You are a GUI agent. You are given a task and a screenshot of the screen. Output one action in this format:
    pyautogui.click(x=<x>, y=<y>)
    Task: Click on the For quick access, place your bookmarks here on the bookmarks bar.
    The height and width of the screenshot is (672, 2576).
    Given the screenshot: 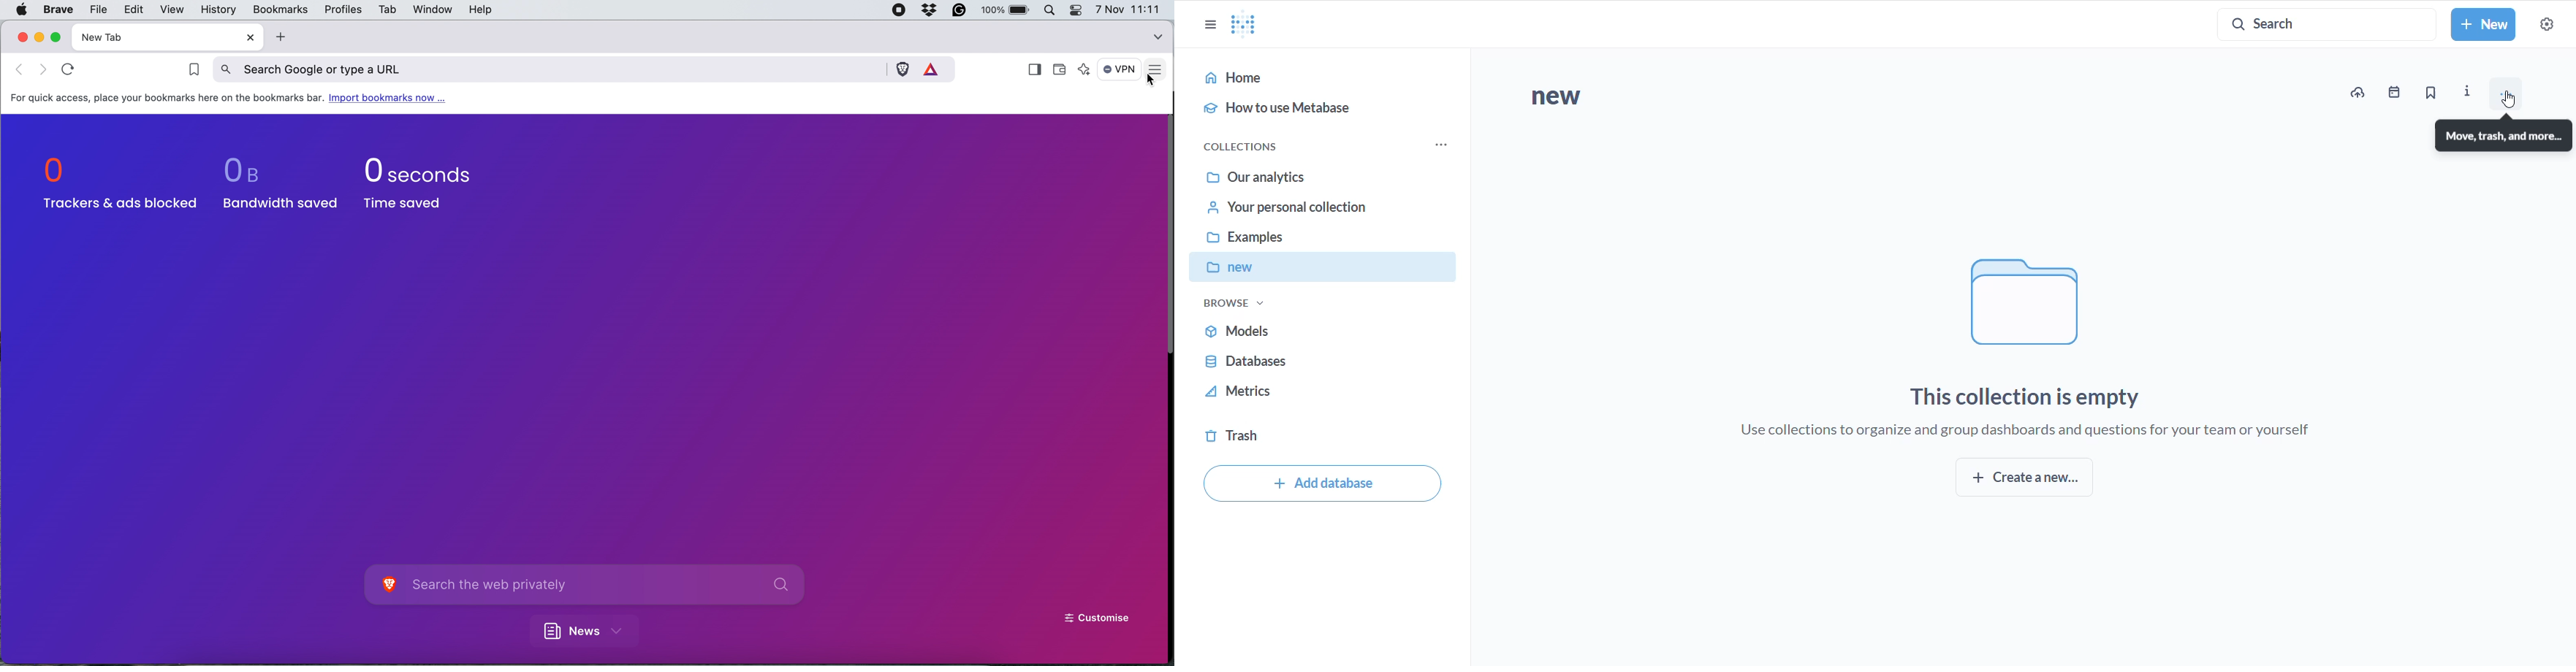 What is the action you would take?
    pyautogui.click(x=167, y=98)
    